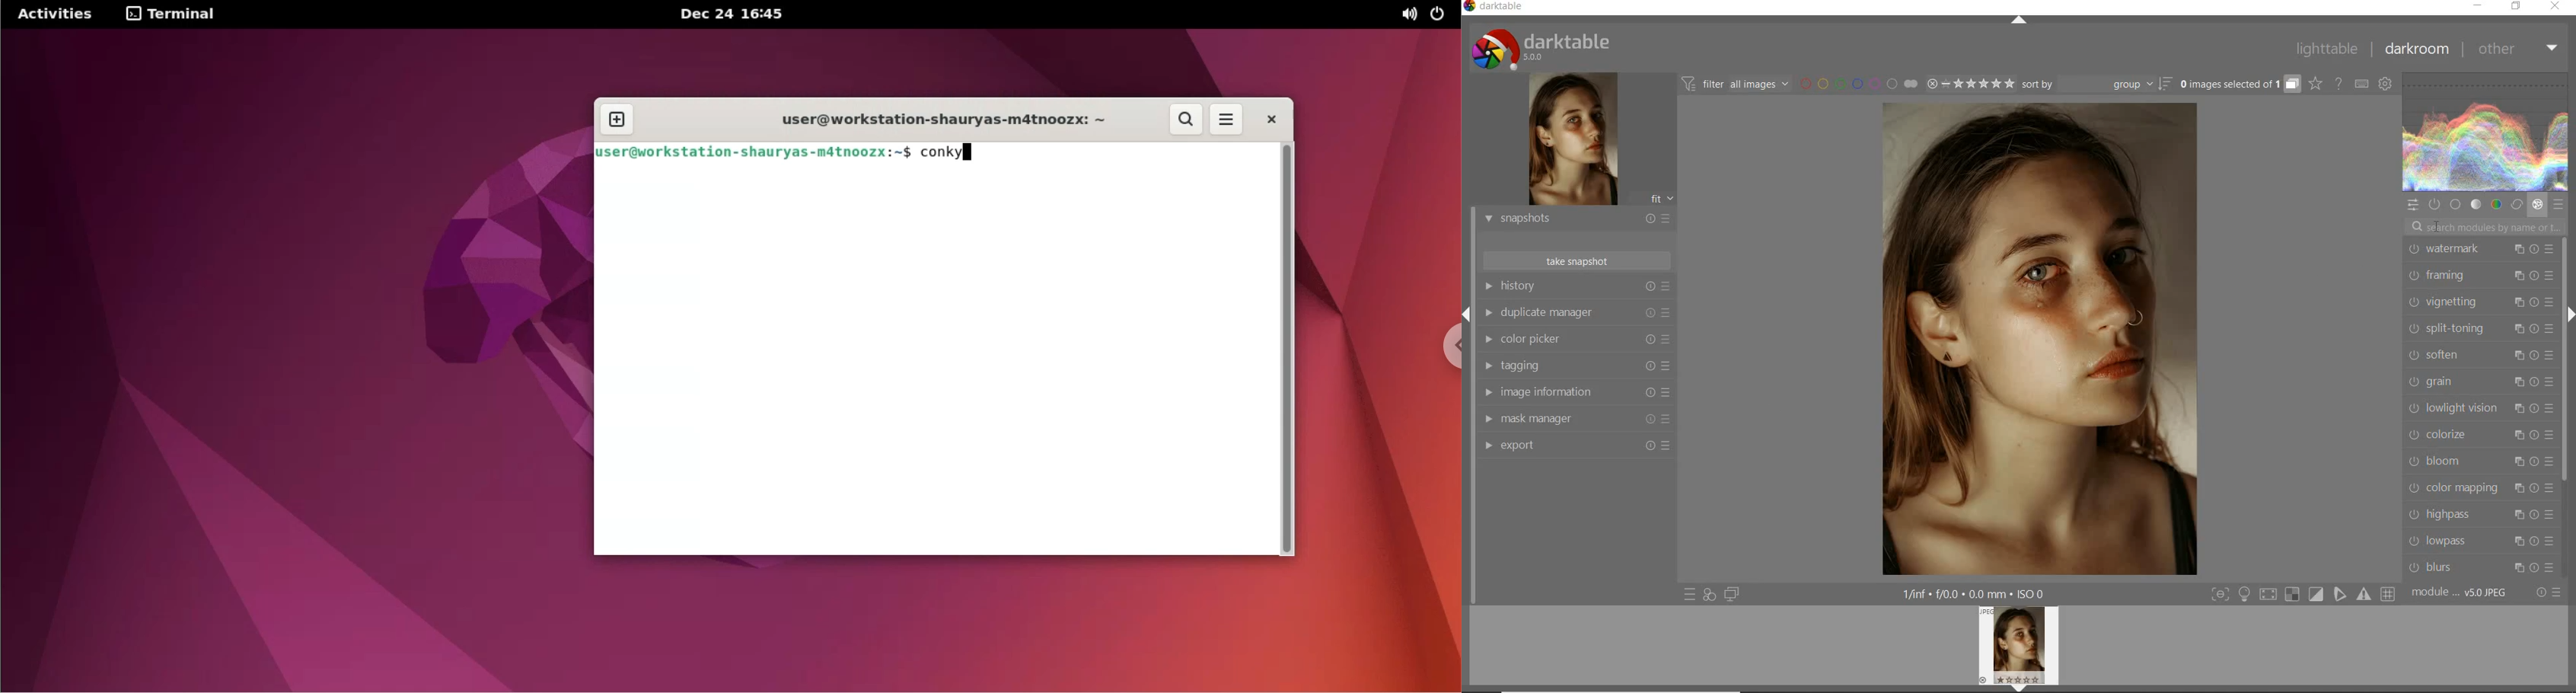  Describe the element at coordinates (2476, 204) in the screenshot. I see `tone` at that location.